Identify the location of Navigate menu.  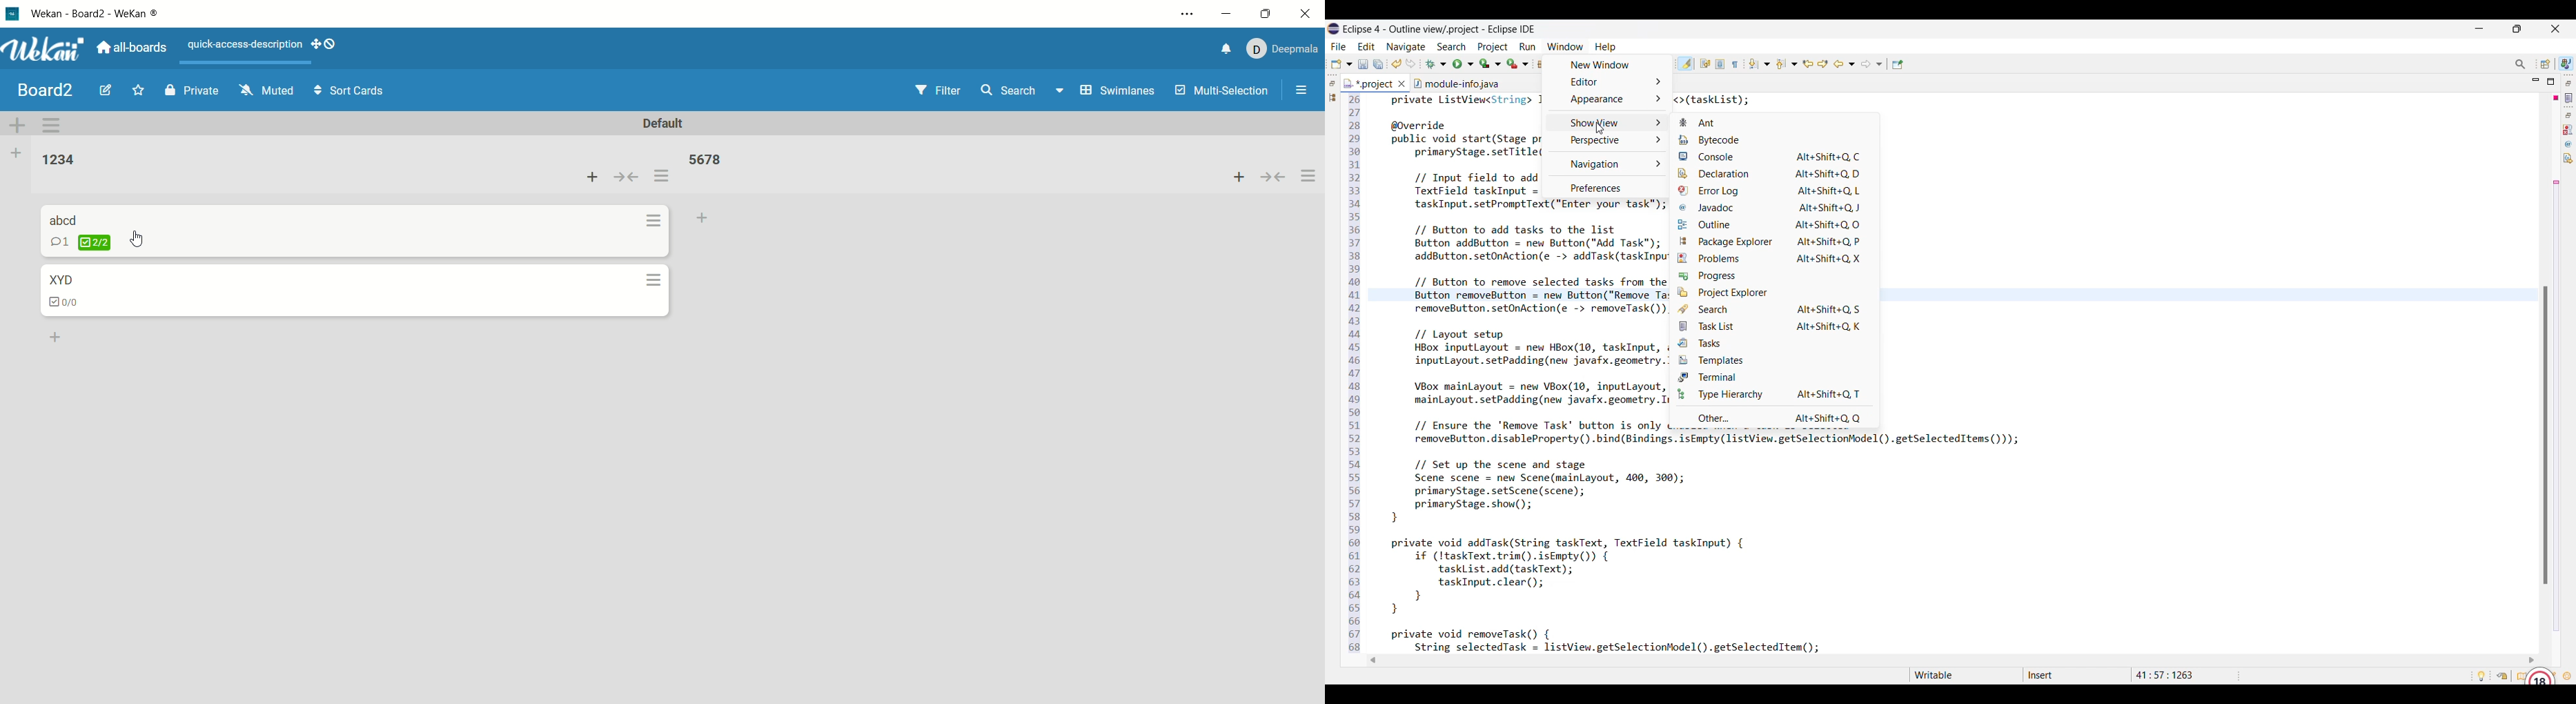
(1406, 48).